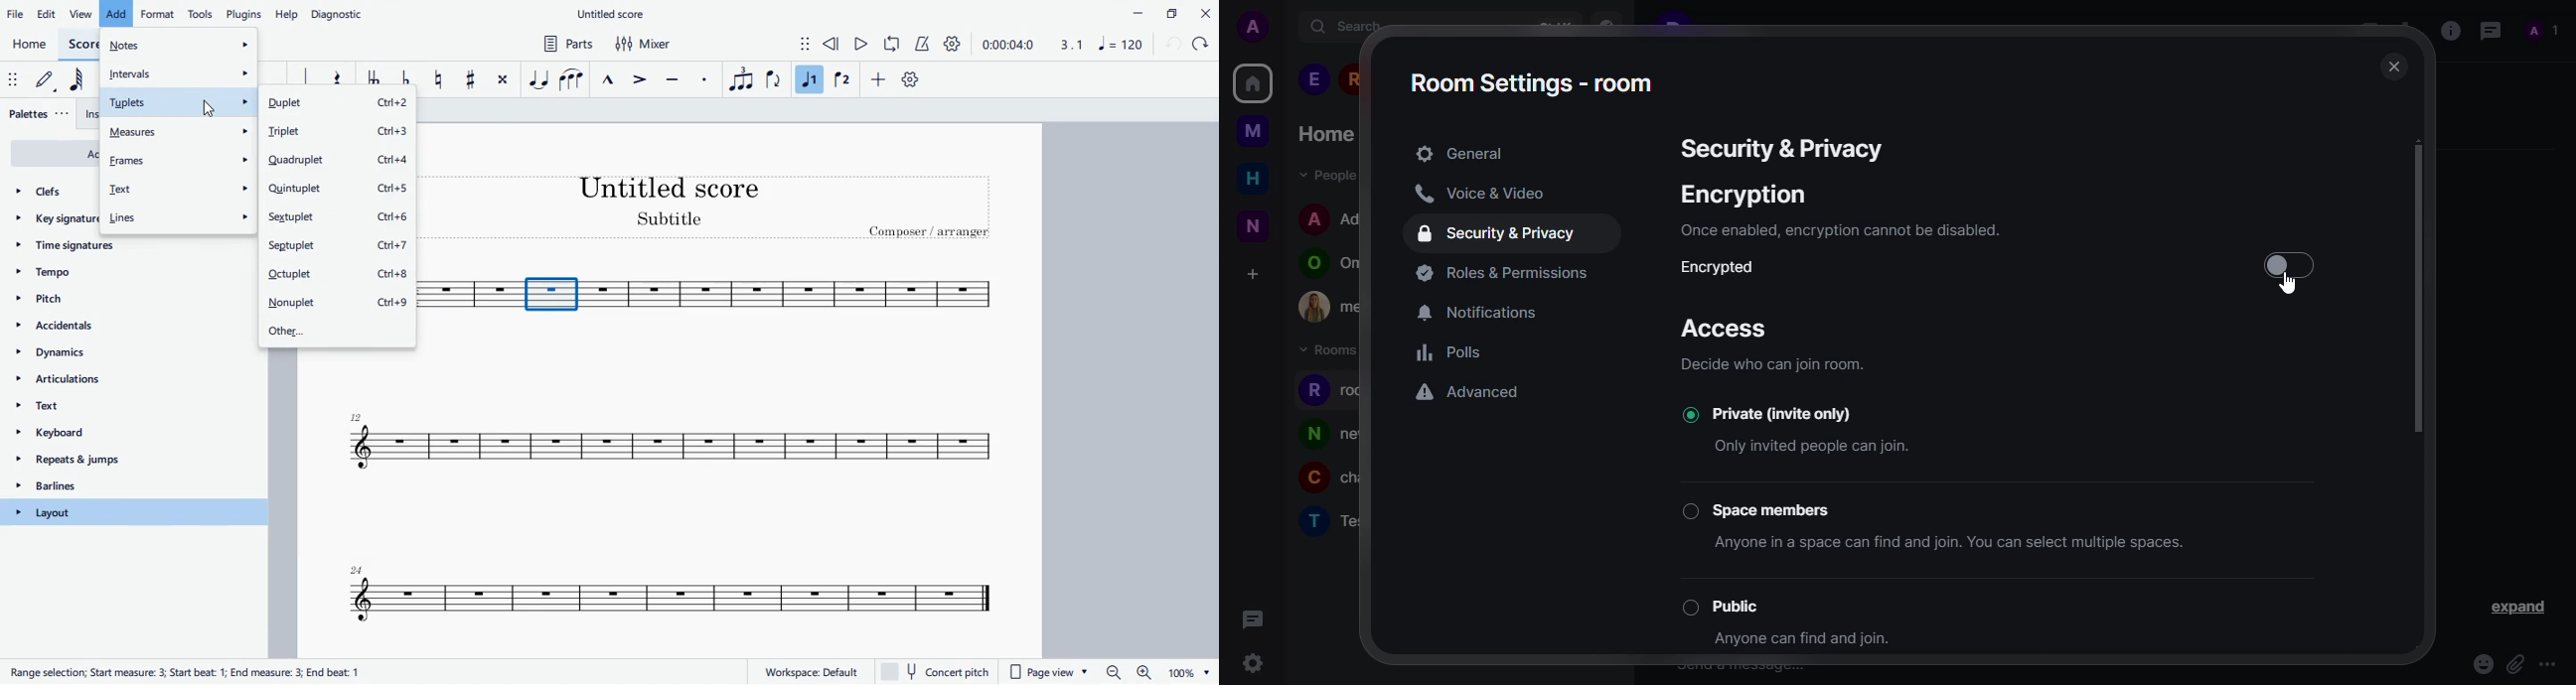 This screenshot has height=700, width=2576. I want to click on metronome, so click(924, 45).